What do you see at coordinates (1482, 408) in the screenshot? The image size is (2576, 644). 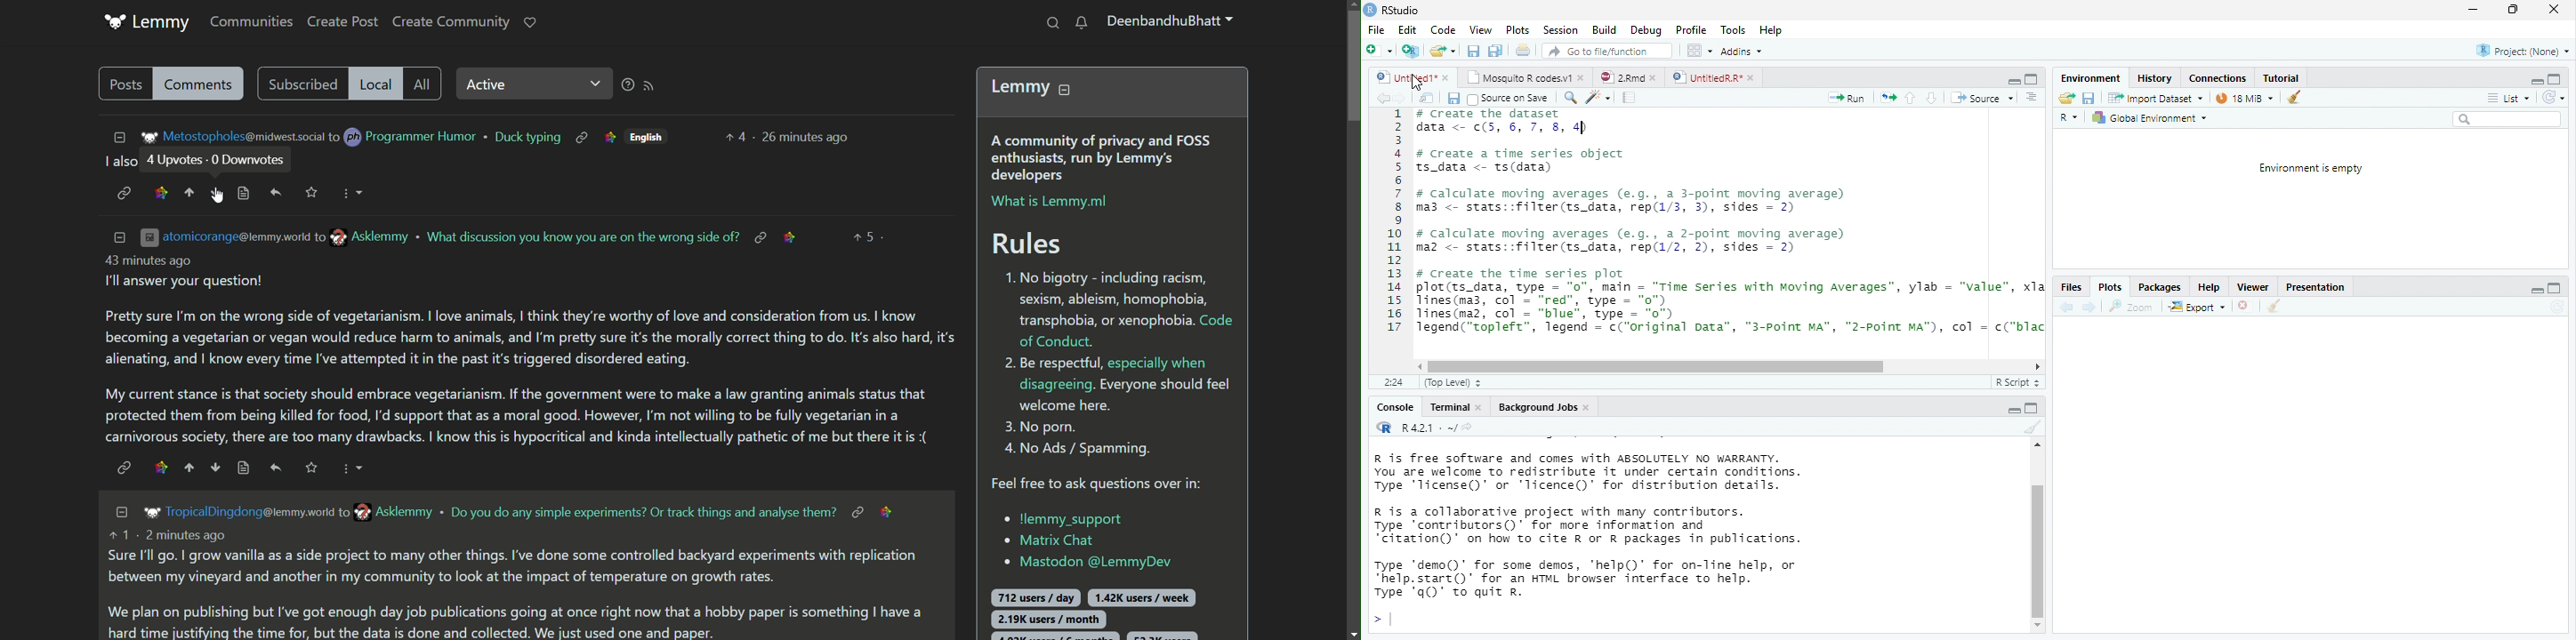 I see `close` at bounding box center [1482, 408].